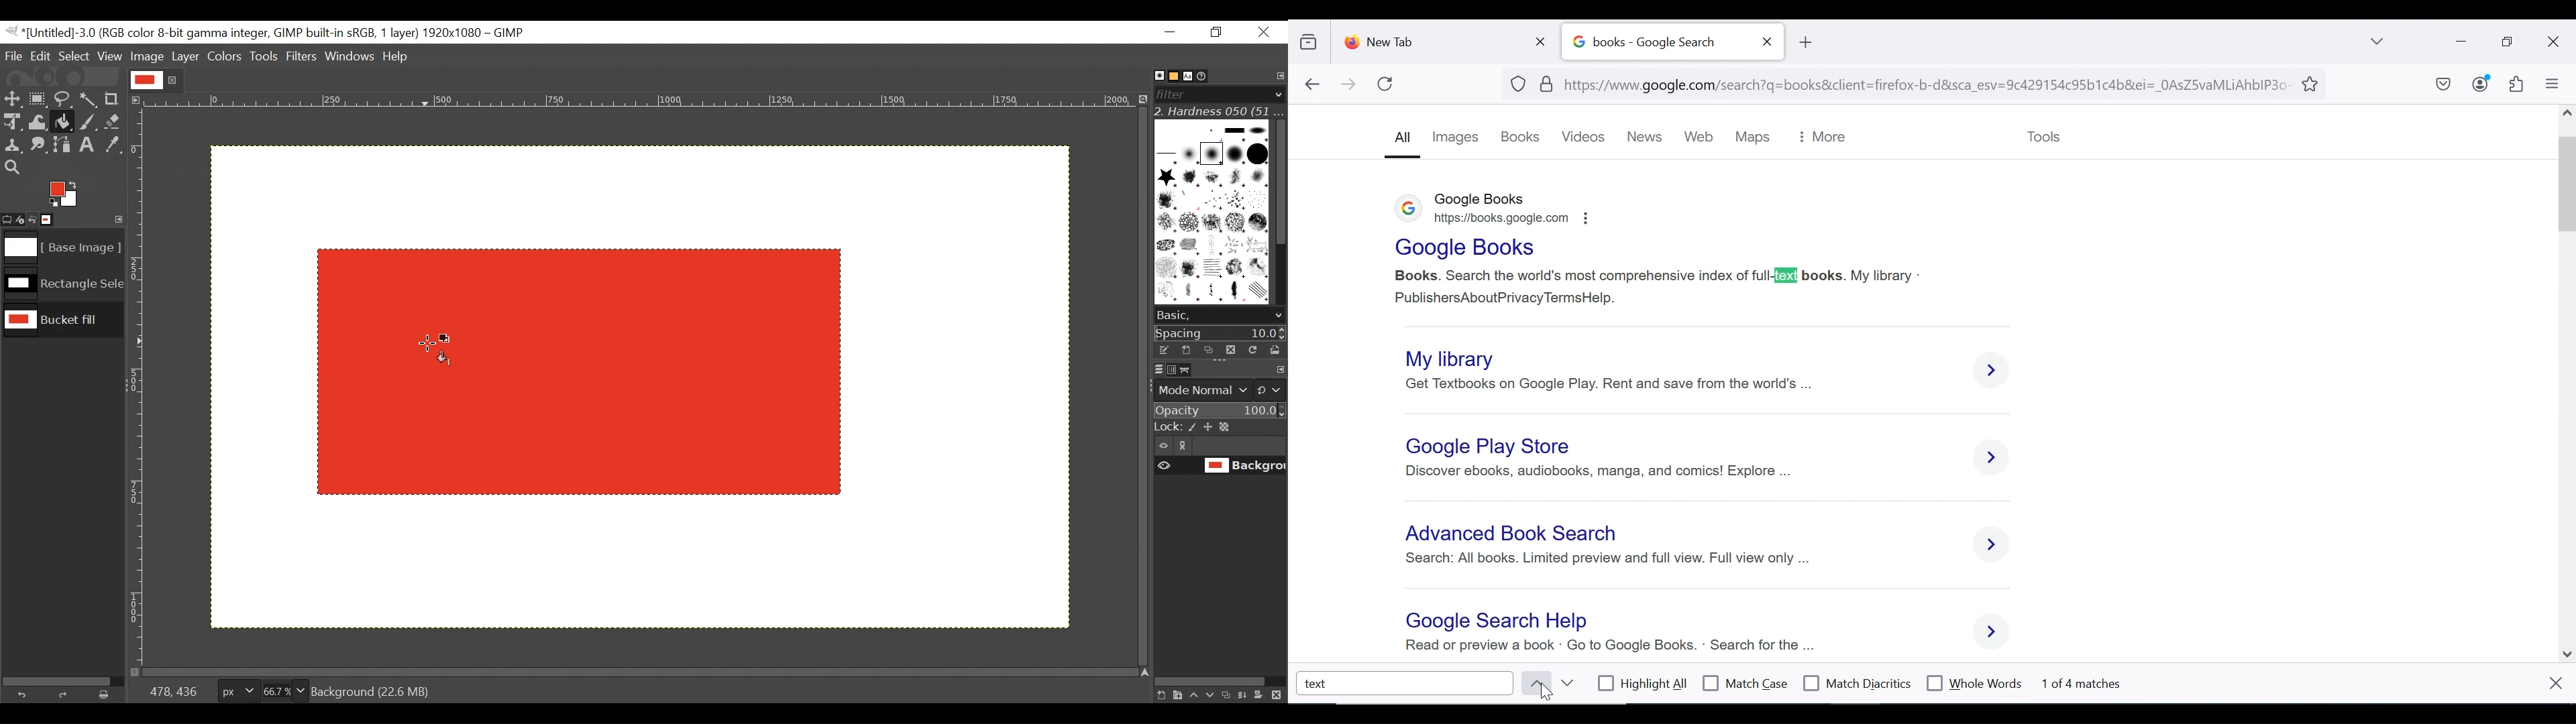 This screenshot has height=728, width=2576. Describe the element at coordinates (1177, 695) in the screenshot. I see `Create a new layer` at that location.